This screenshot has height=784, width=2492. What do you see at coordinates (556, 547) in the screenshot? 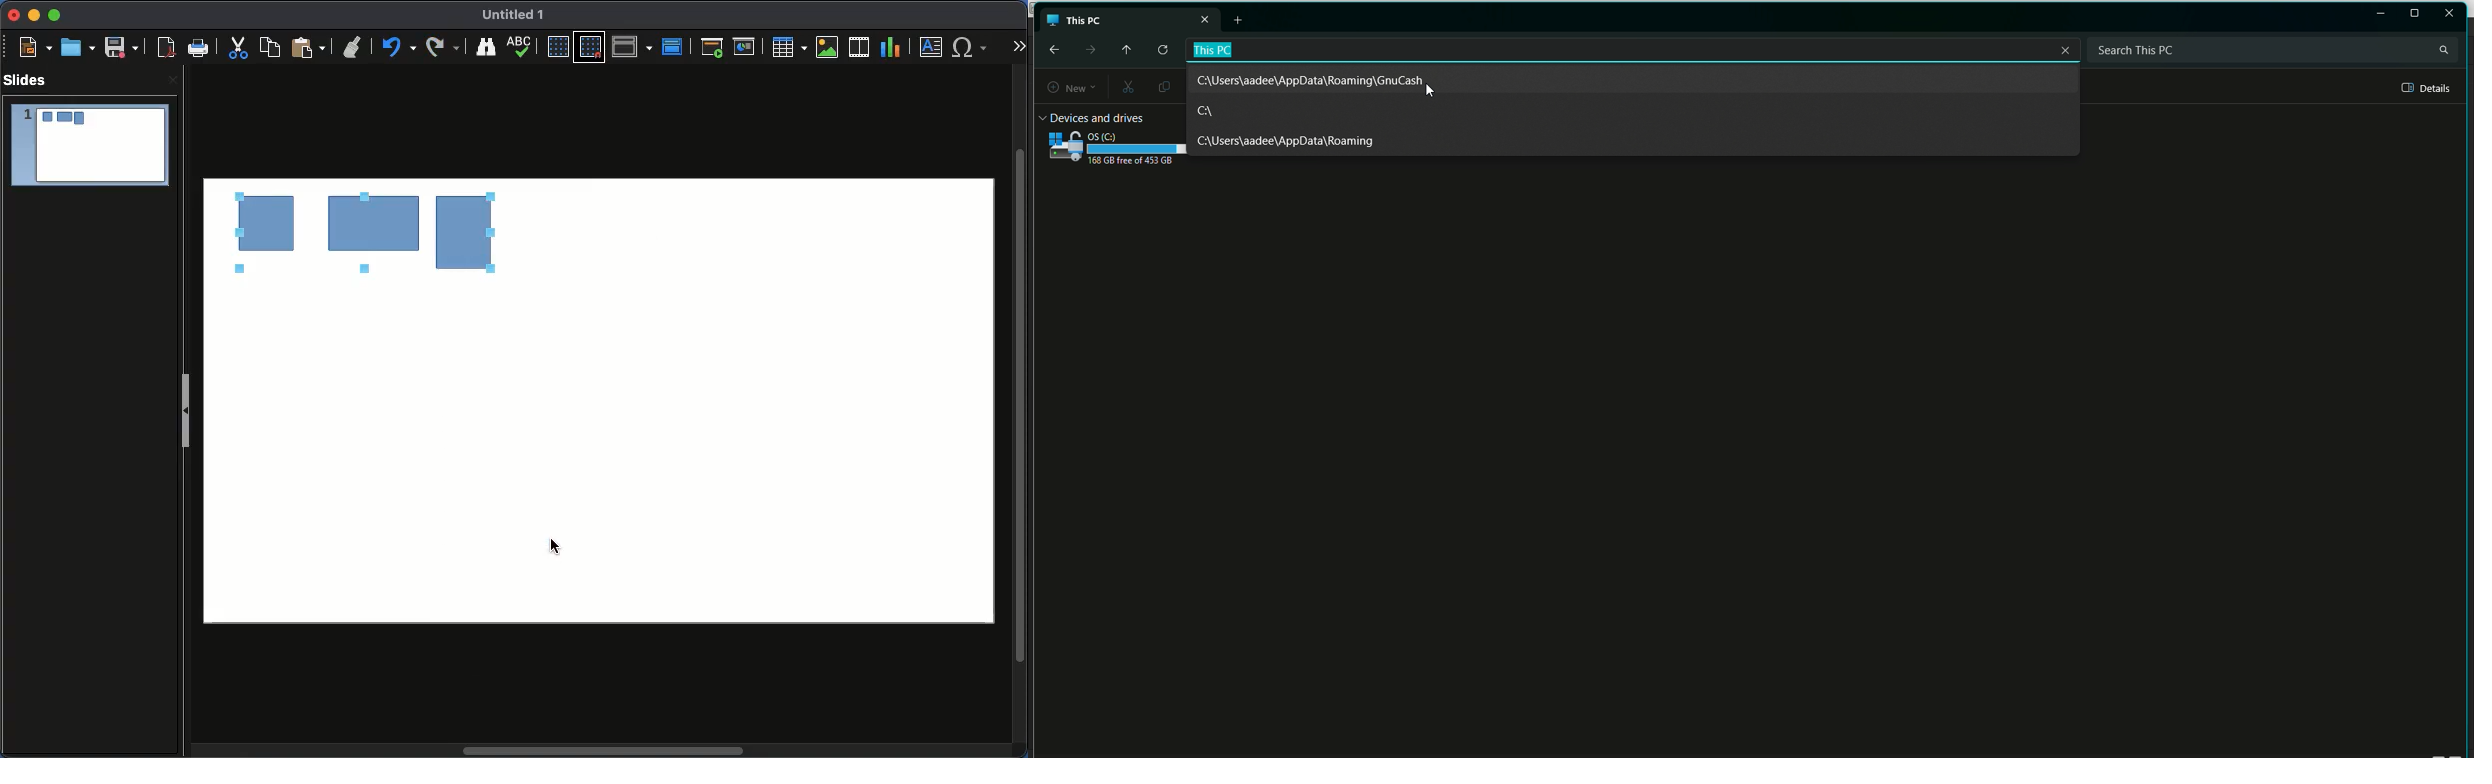
I see `cursor` at bounding box center [556, 547].